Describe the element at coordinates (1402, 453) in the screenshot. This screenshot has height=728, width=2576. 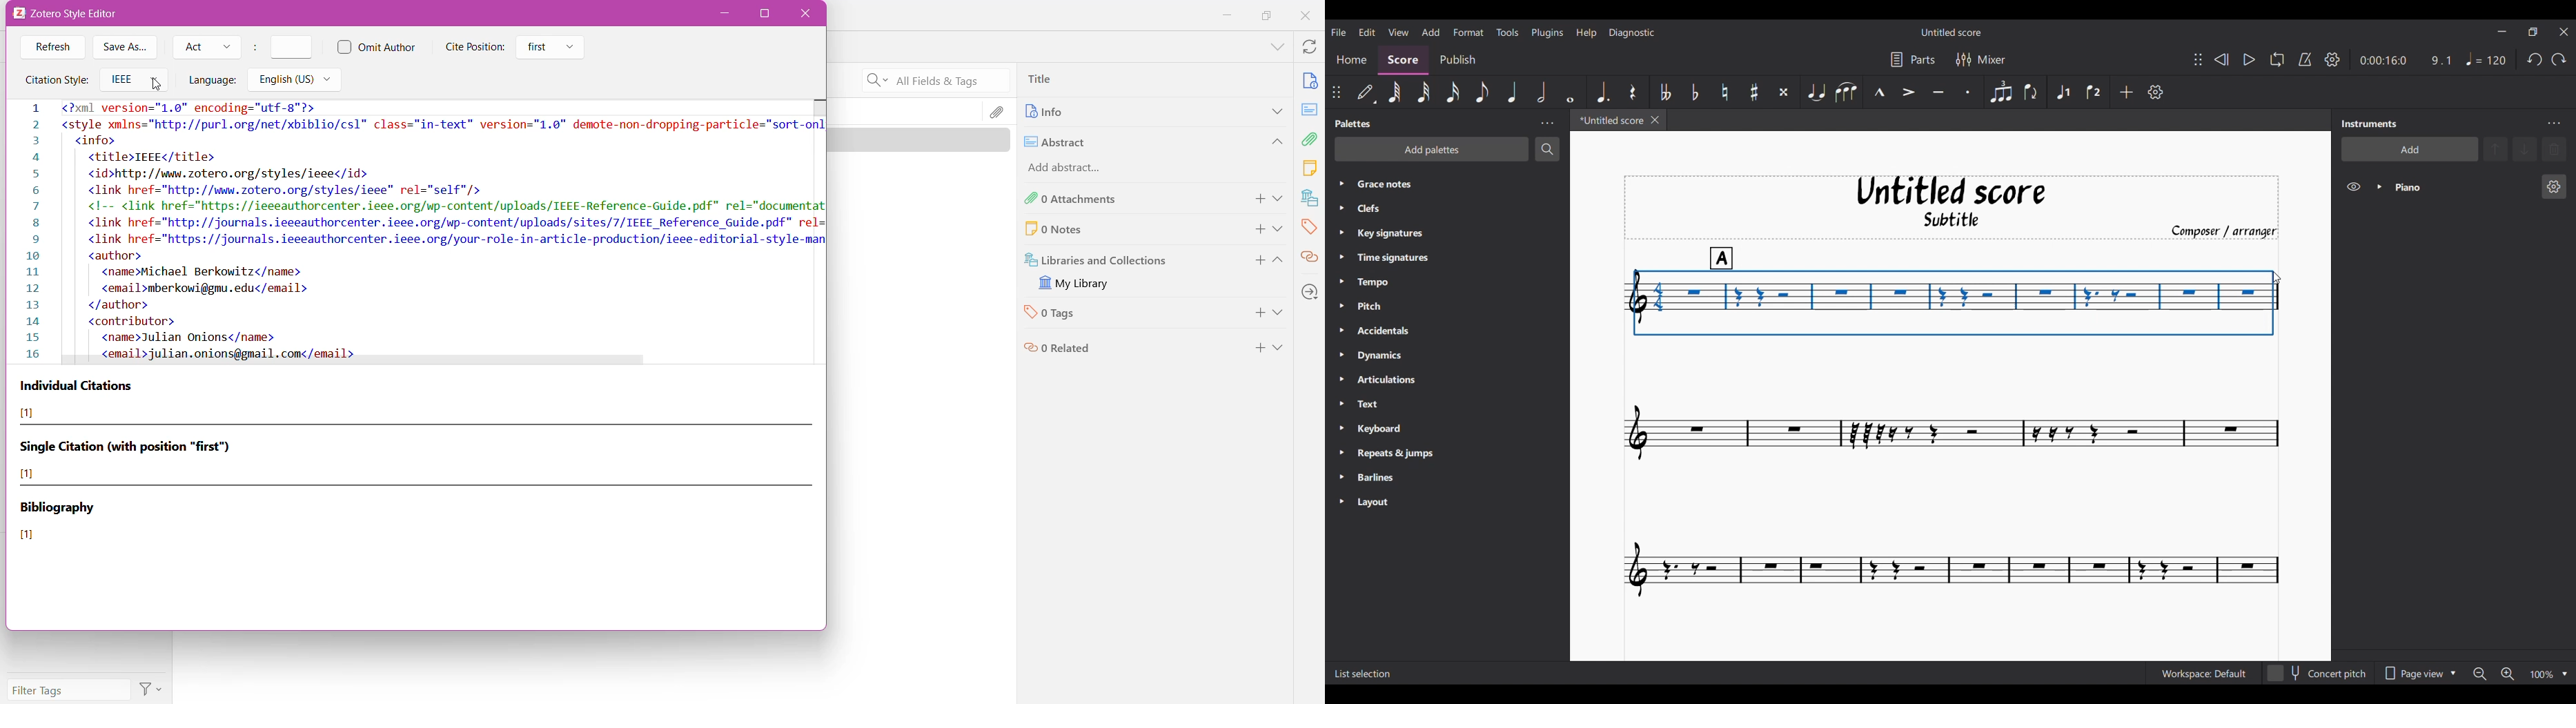
I see `Repeats & jumps` at that location.